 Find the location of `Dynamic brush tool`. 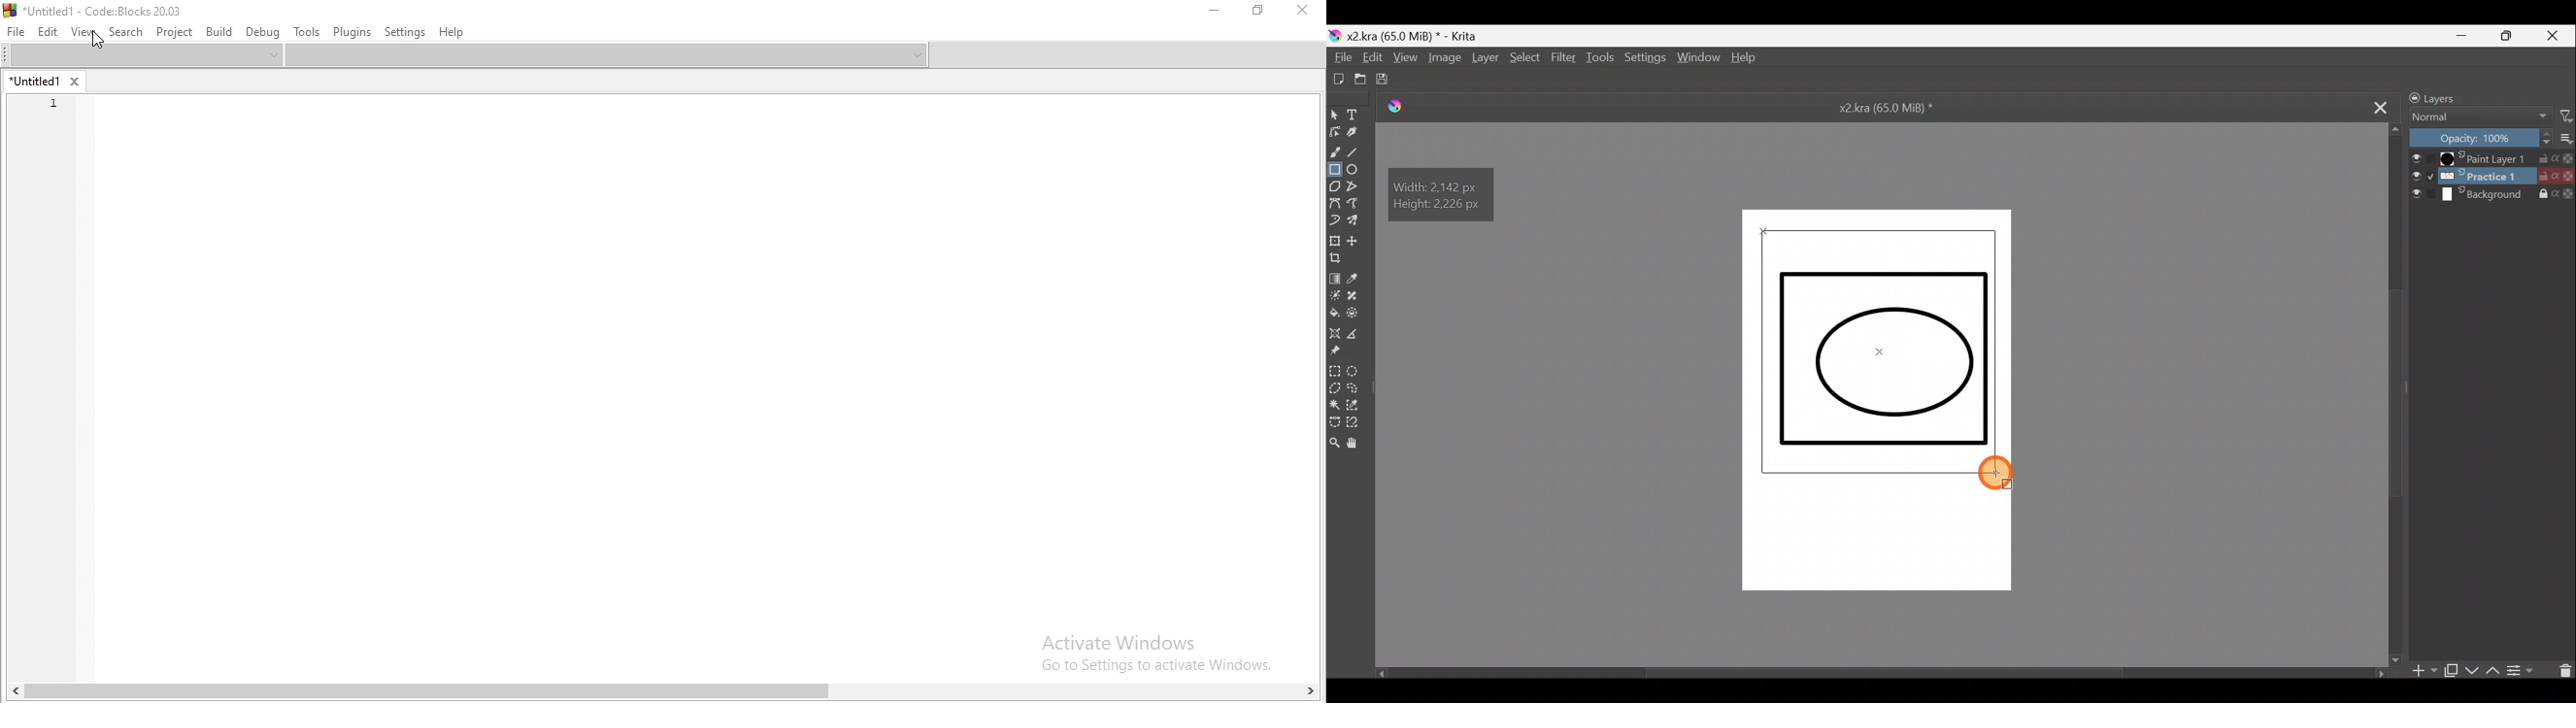

Dynamic brush tool is located at coordinates (1335, 221).